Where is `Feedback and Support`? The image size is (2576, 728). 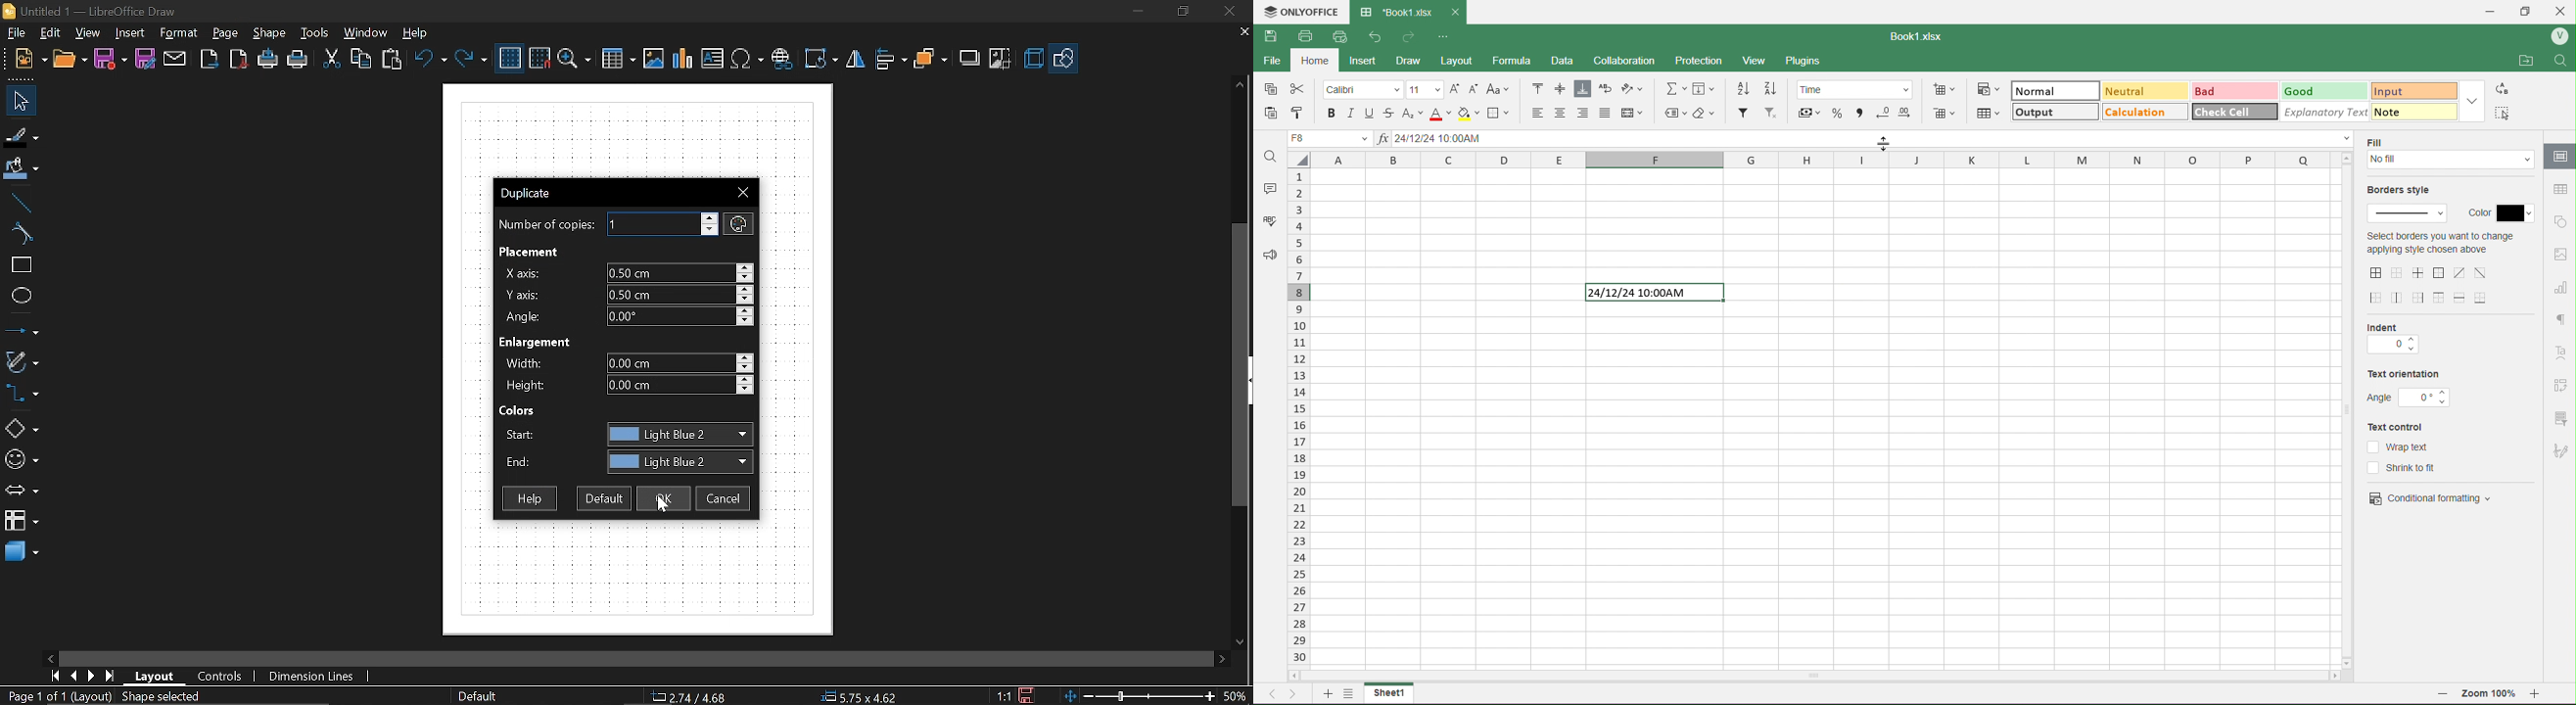
Feedback and Support is located at coordinates (1266, 256).